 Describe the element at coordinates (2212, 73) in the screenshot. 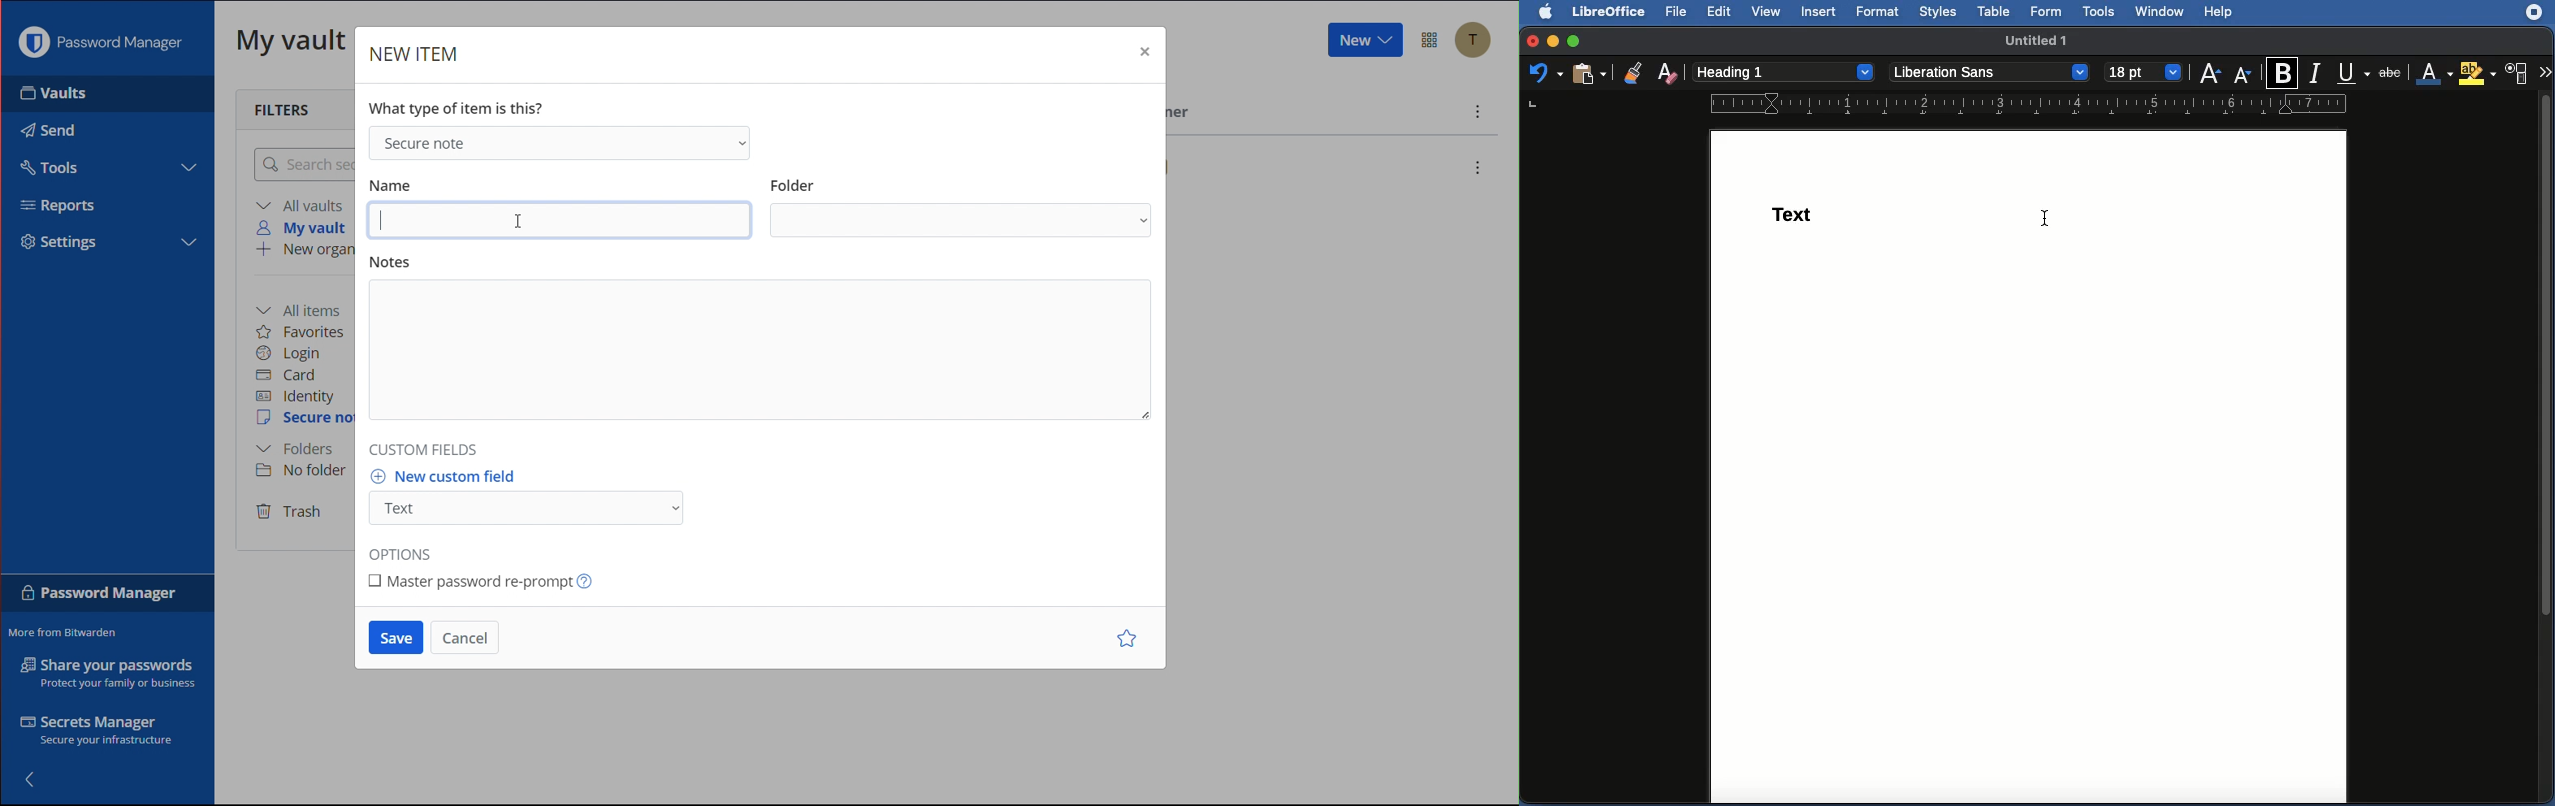

I see `Size increase` at that location.